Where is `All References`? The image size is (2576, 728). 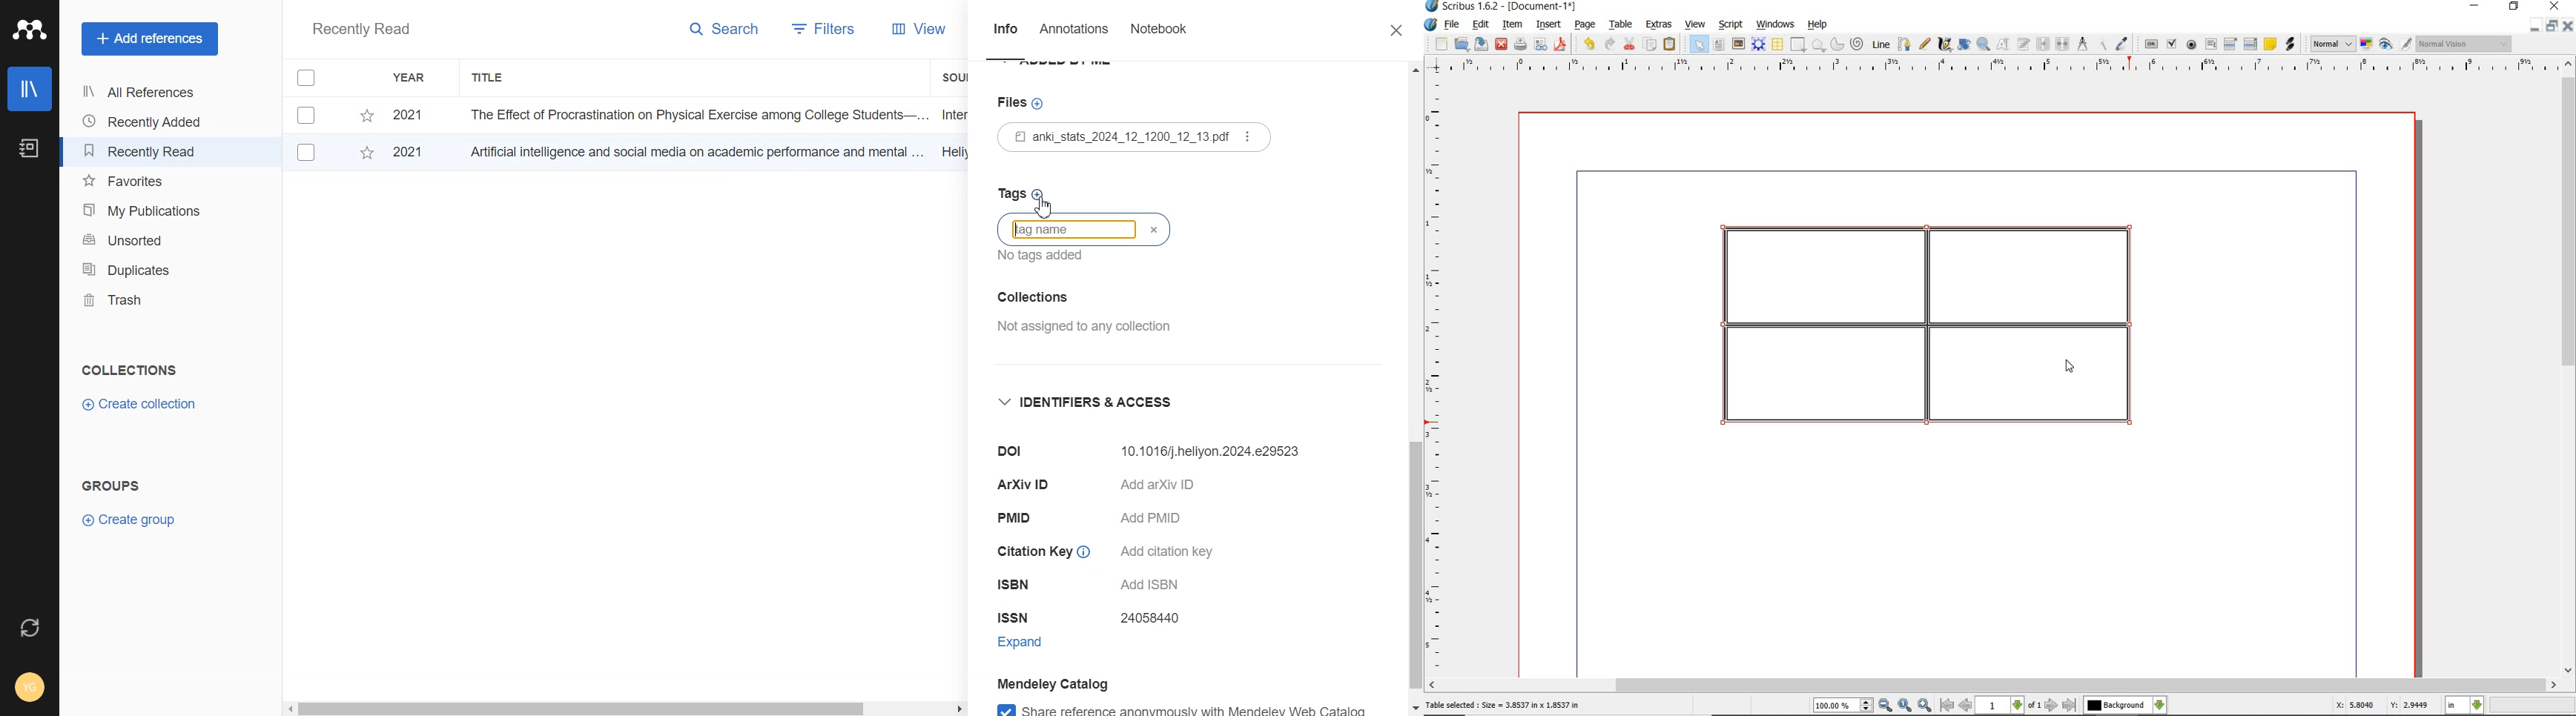
All References is located at coordinates (145, 92).